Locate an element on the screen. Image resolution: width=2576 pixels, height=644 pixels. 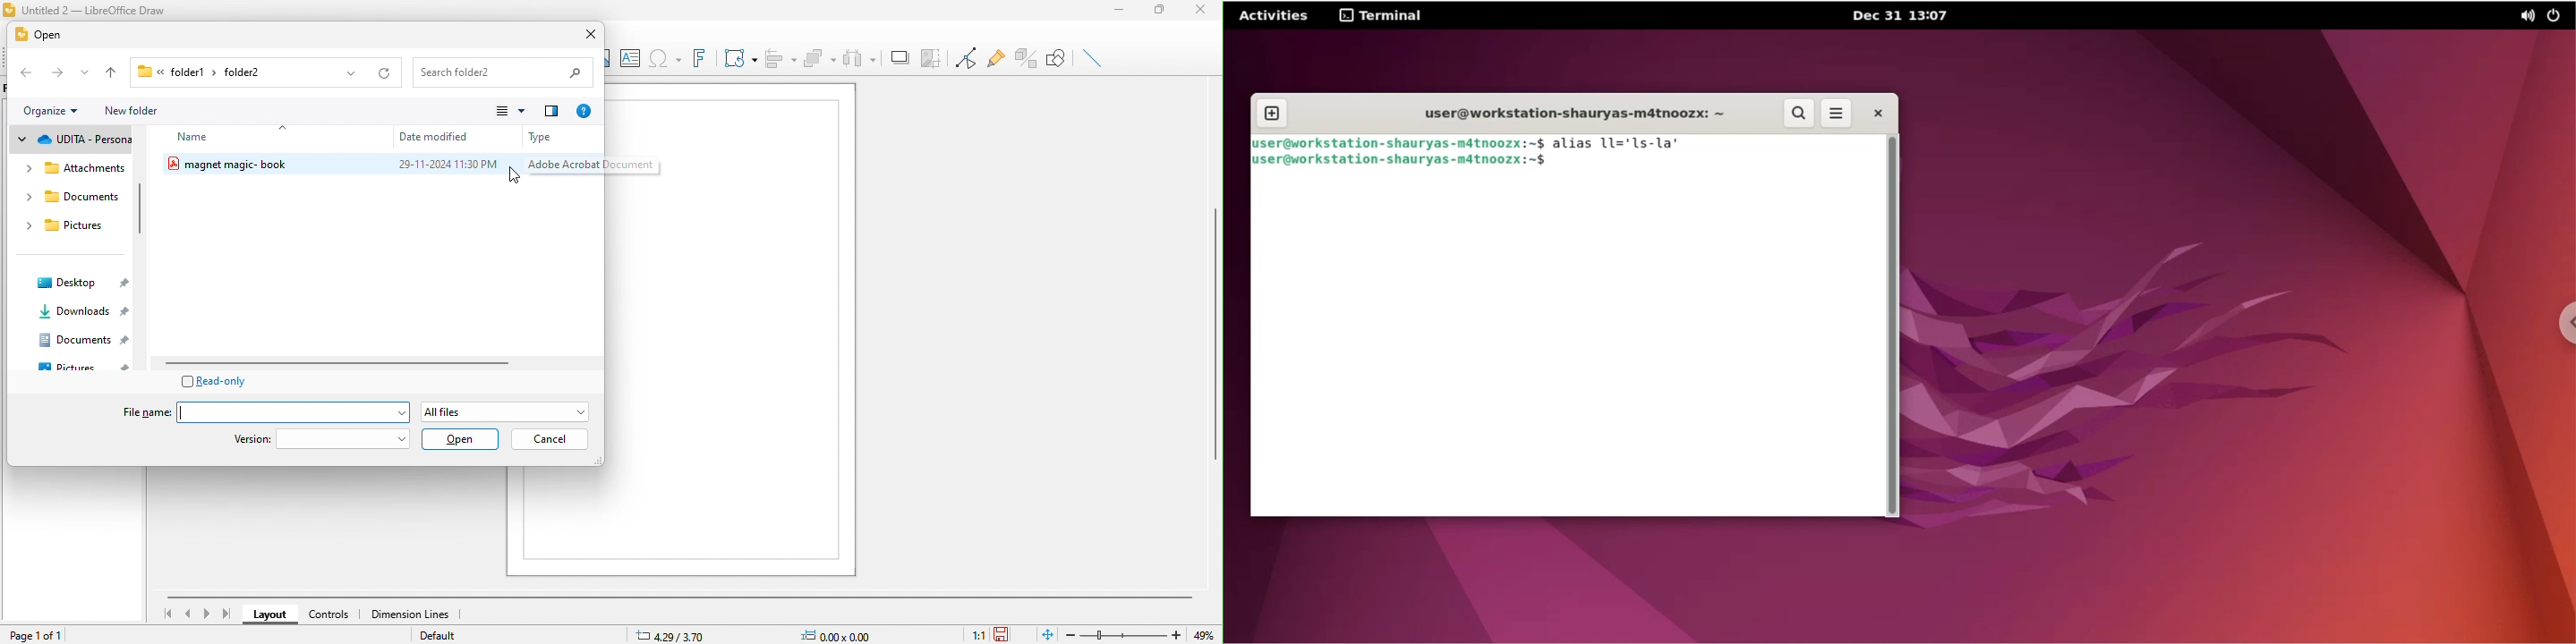
magnet.magic-book is located at coordinates (266, 165).